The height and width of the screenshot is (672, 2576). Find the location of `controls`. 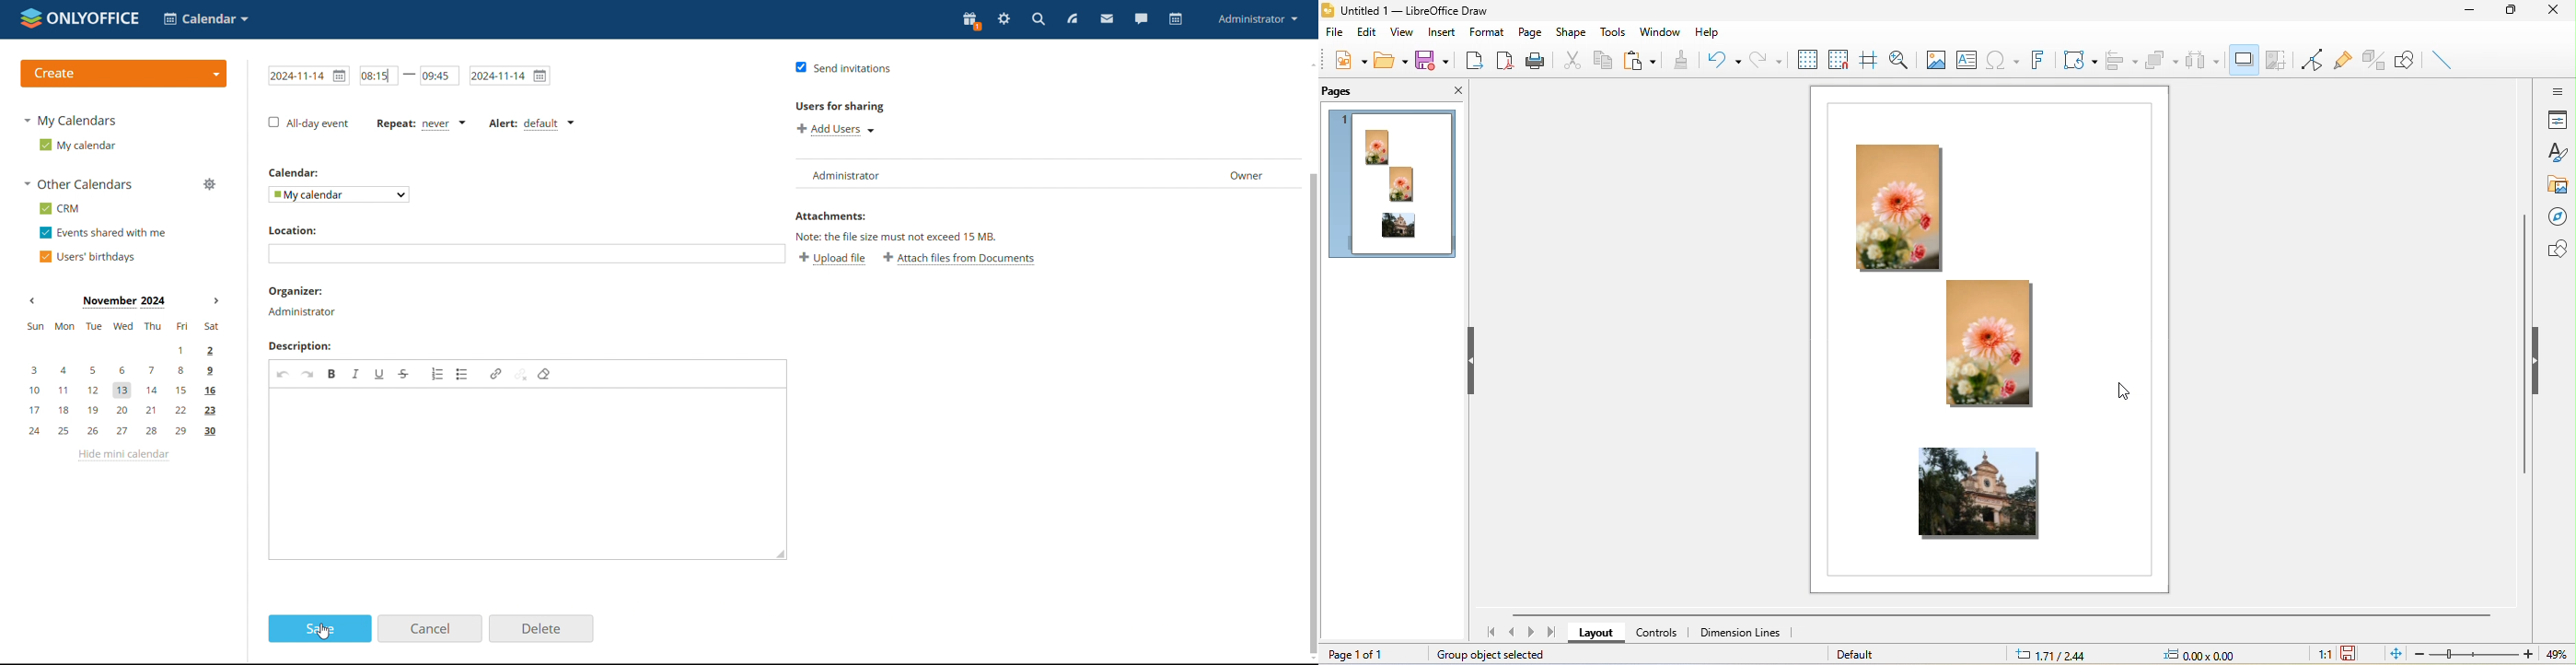

controls is located at coordinates (1663, 635).